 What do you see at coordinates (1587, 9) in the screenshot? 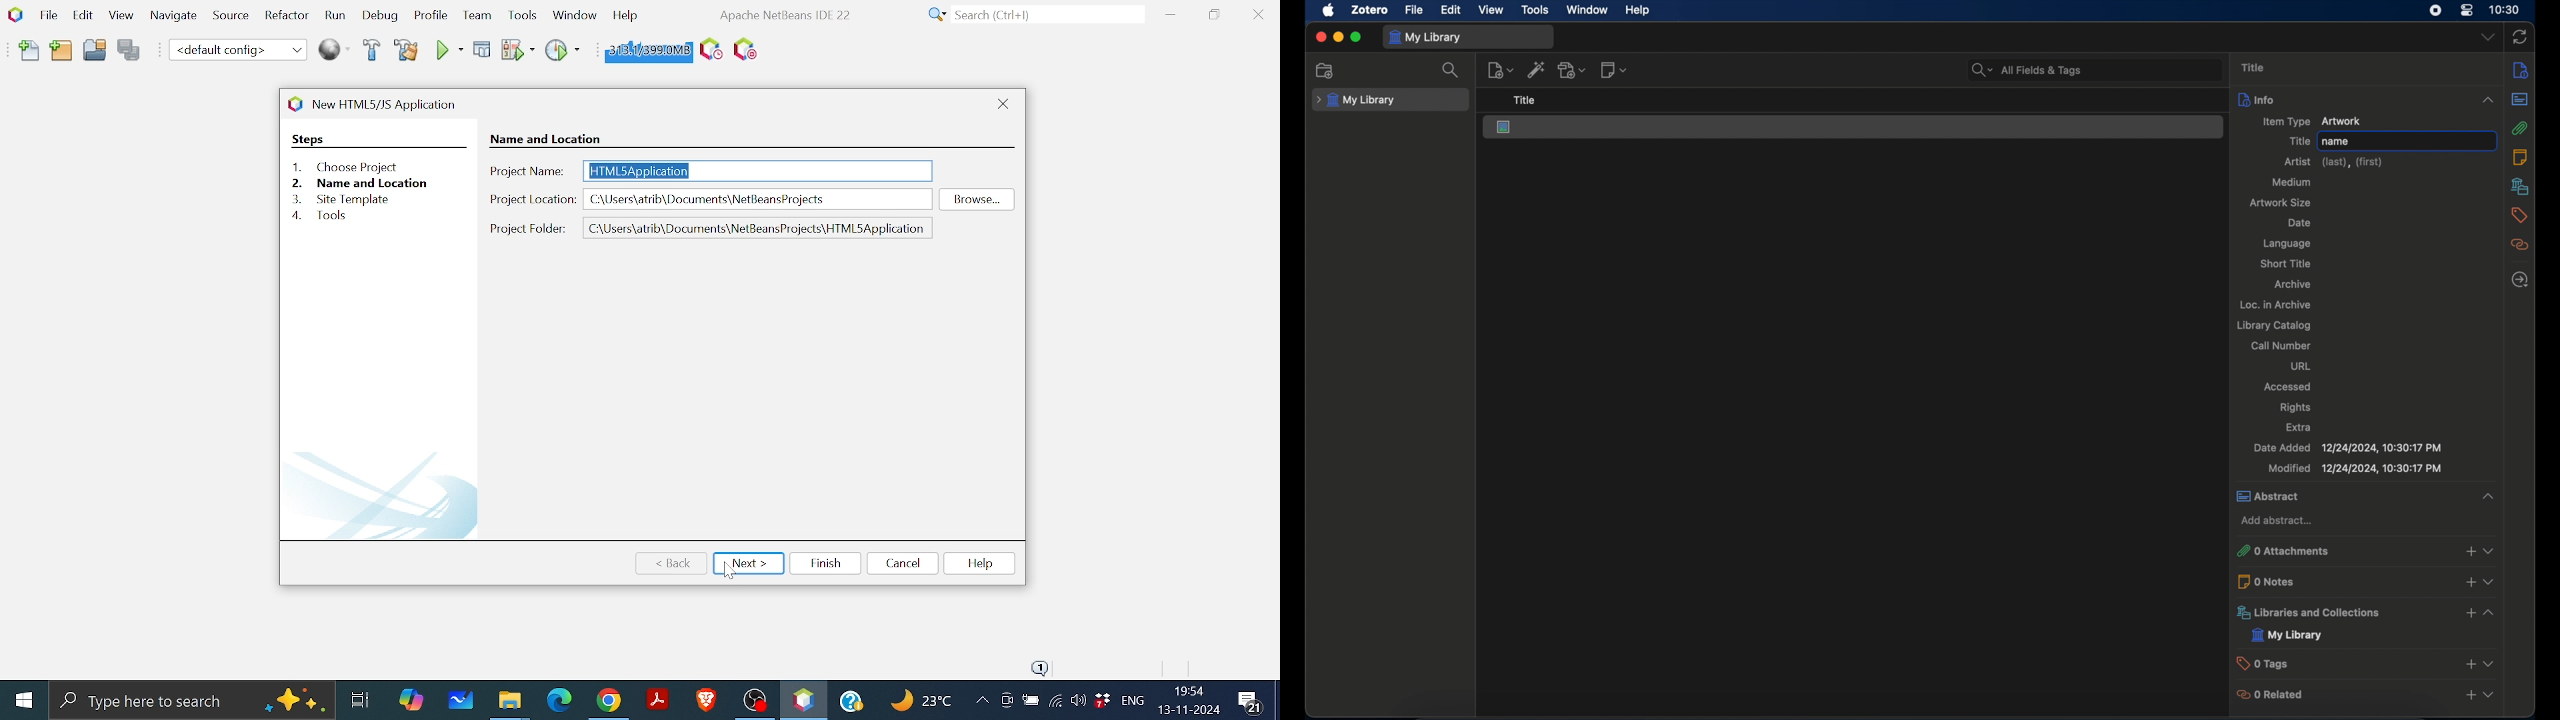
I see `window` at bounding box center [1587, 9].